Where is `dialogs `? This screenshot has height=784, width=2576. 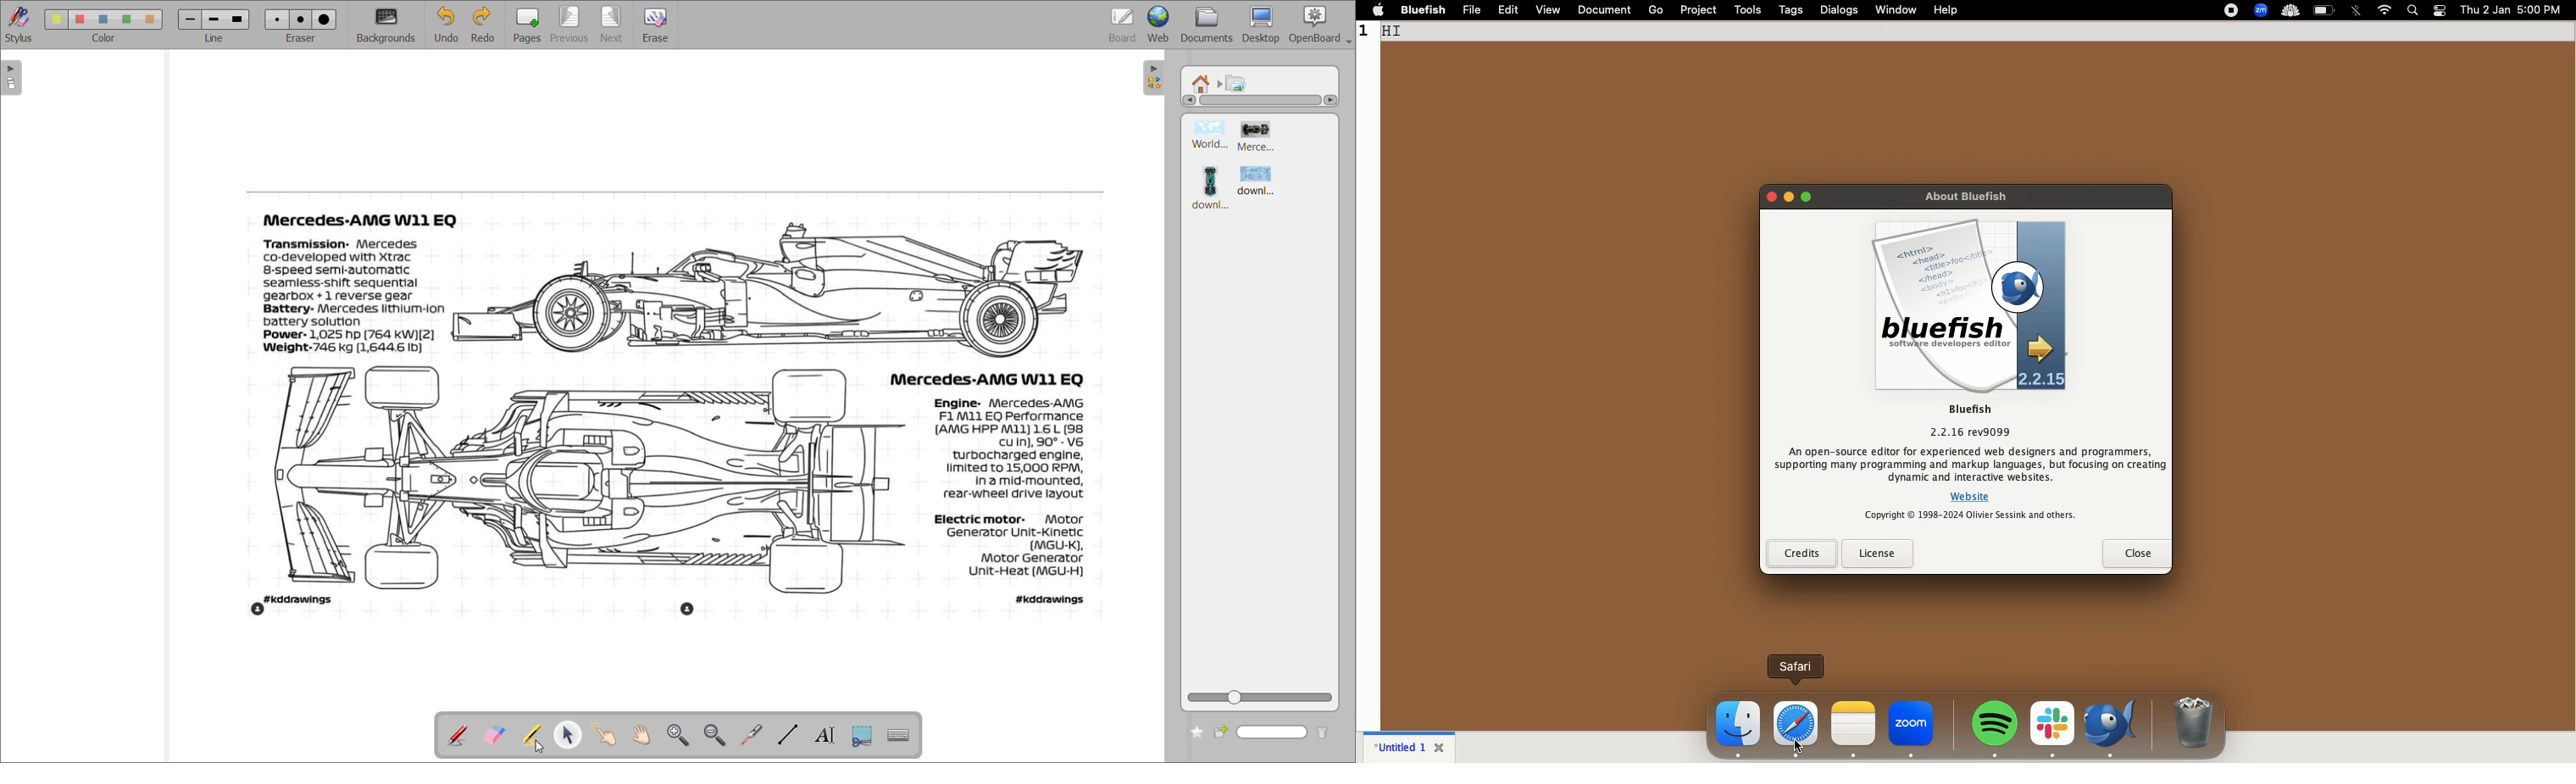
dialogs  is located at coordinates (1839, 8).